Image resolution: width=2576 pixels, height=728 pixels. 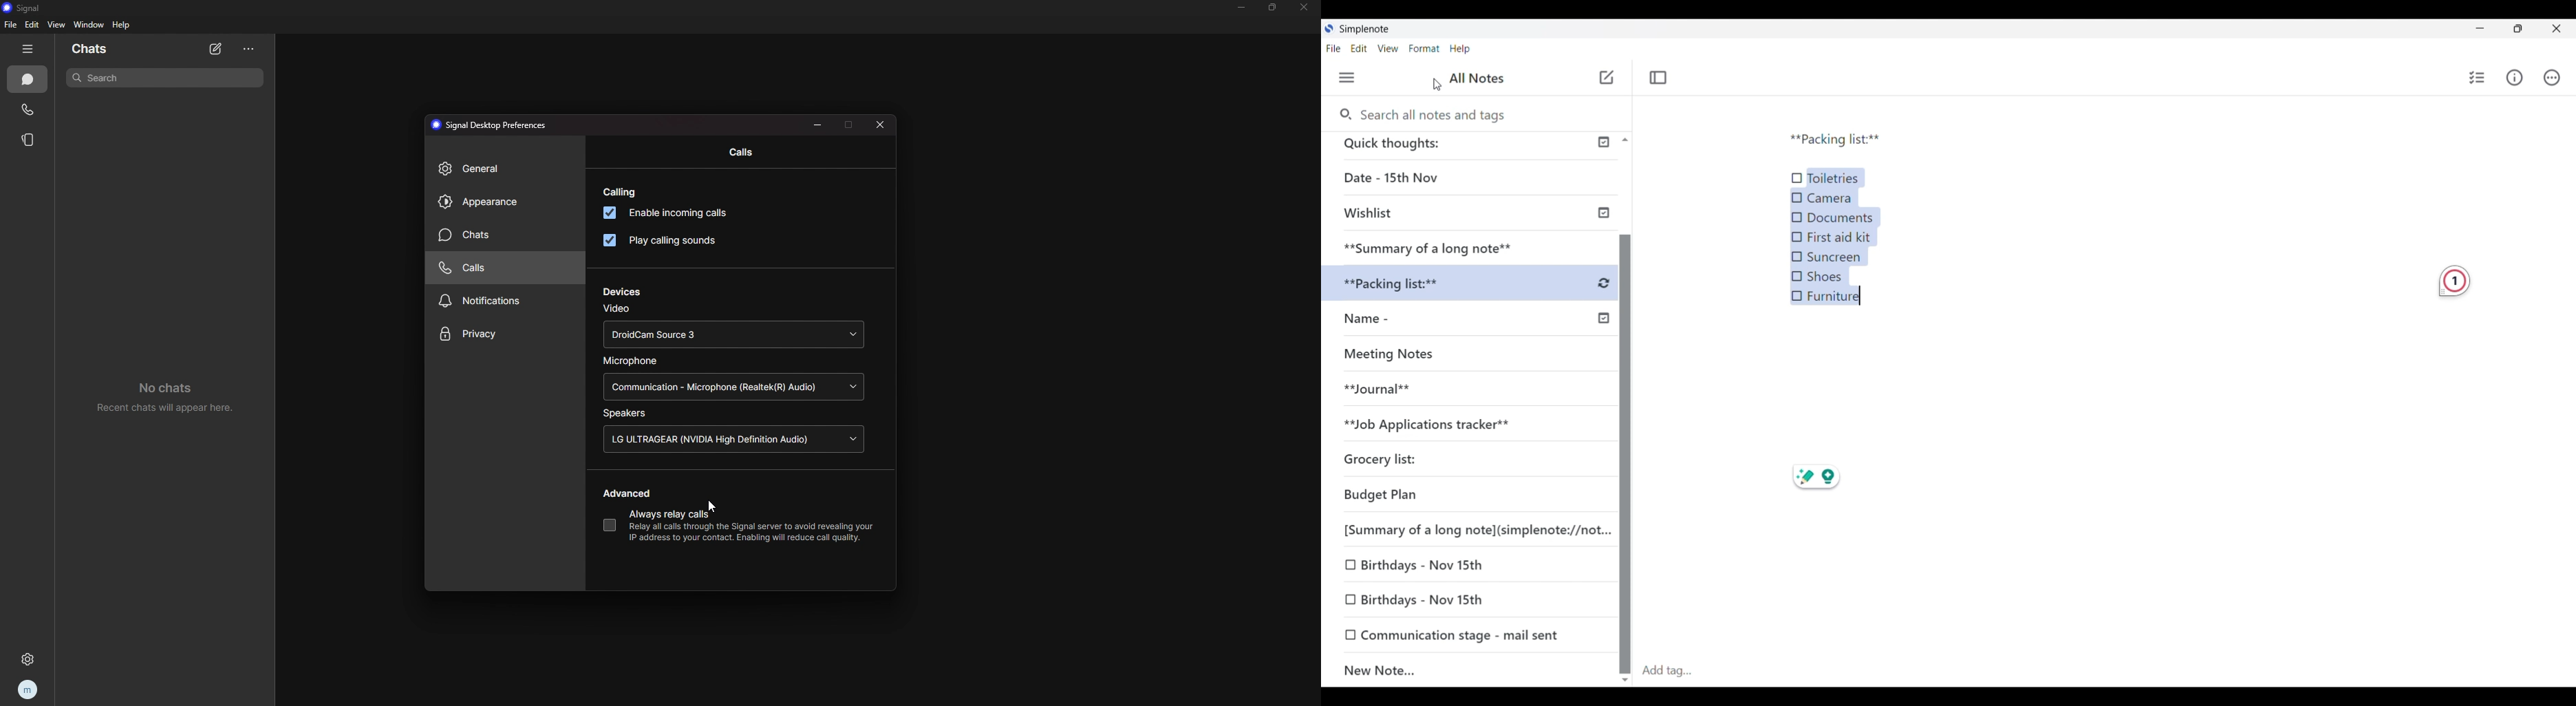 I want to click on general, so click(x=504, y=170).